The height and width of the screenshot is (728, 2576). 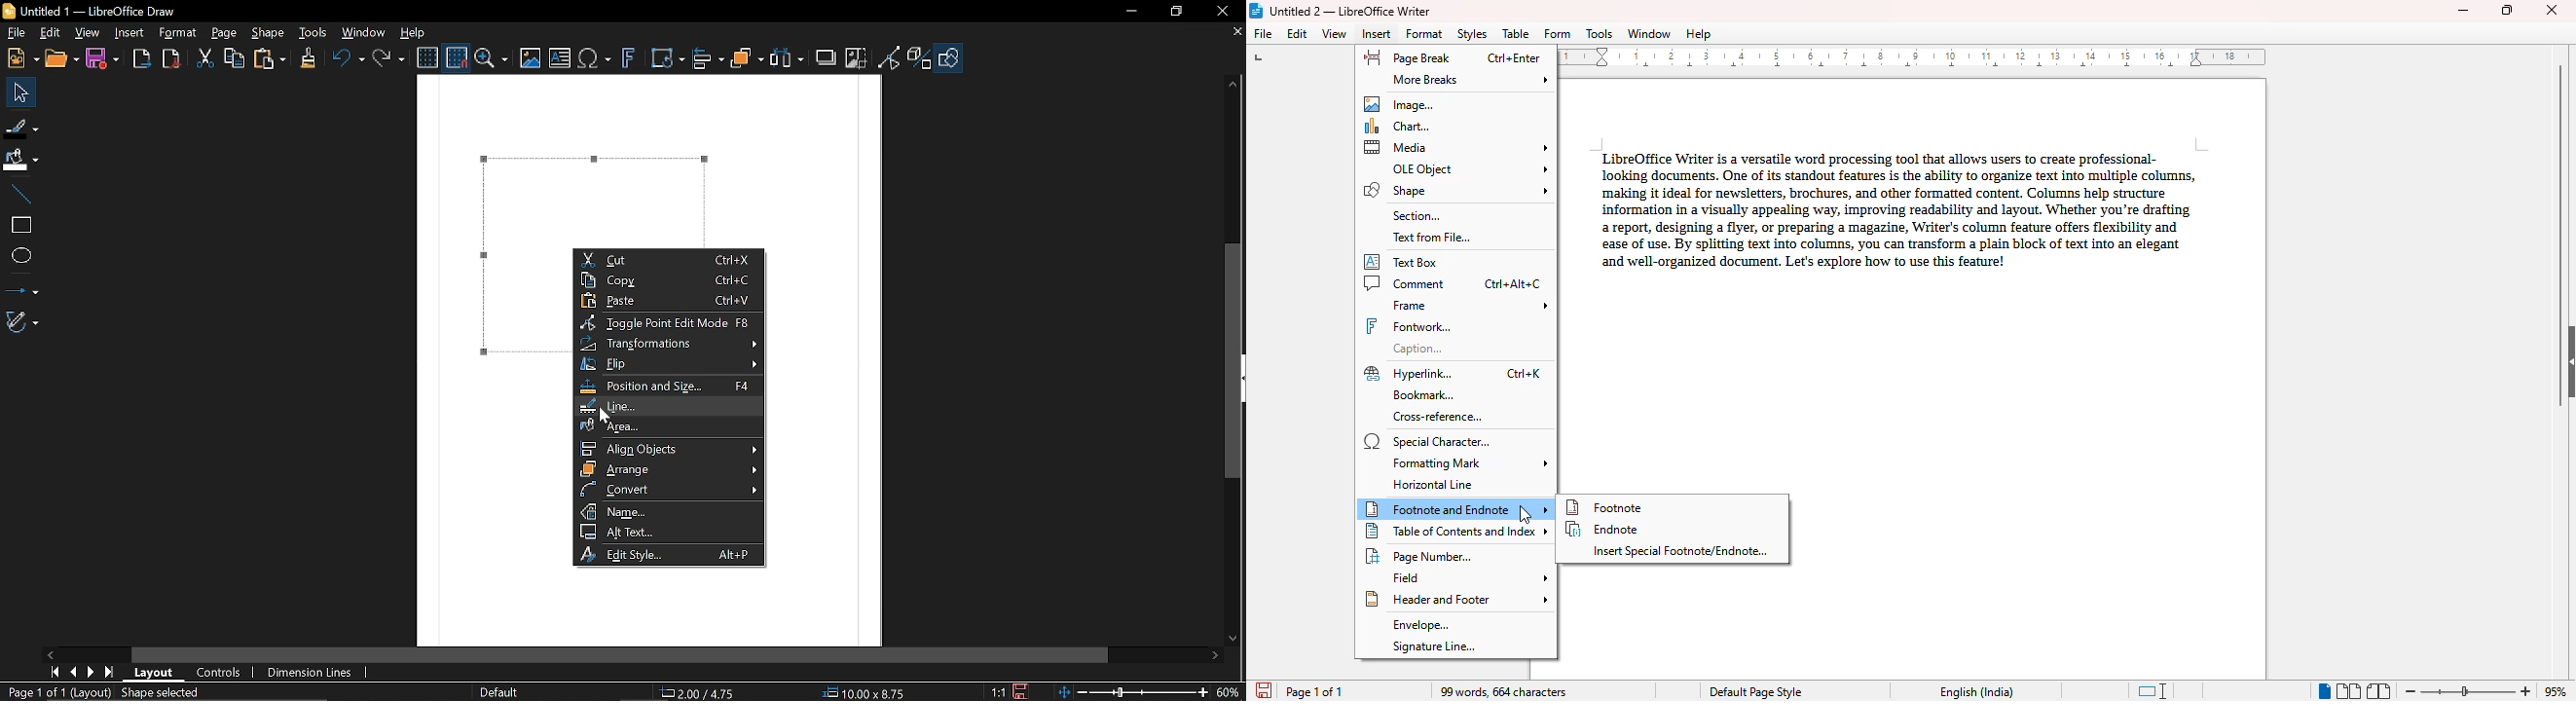 What do you see at coordinates (233, 58) in the screenshot?
I see `Copy` at bounding box center [233, 58].